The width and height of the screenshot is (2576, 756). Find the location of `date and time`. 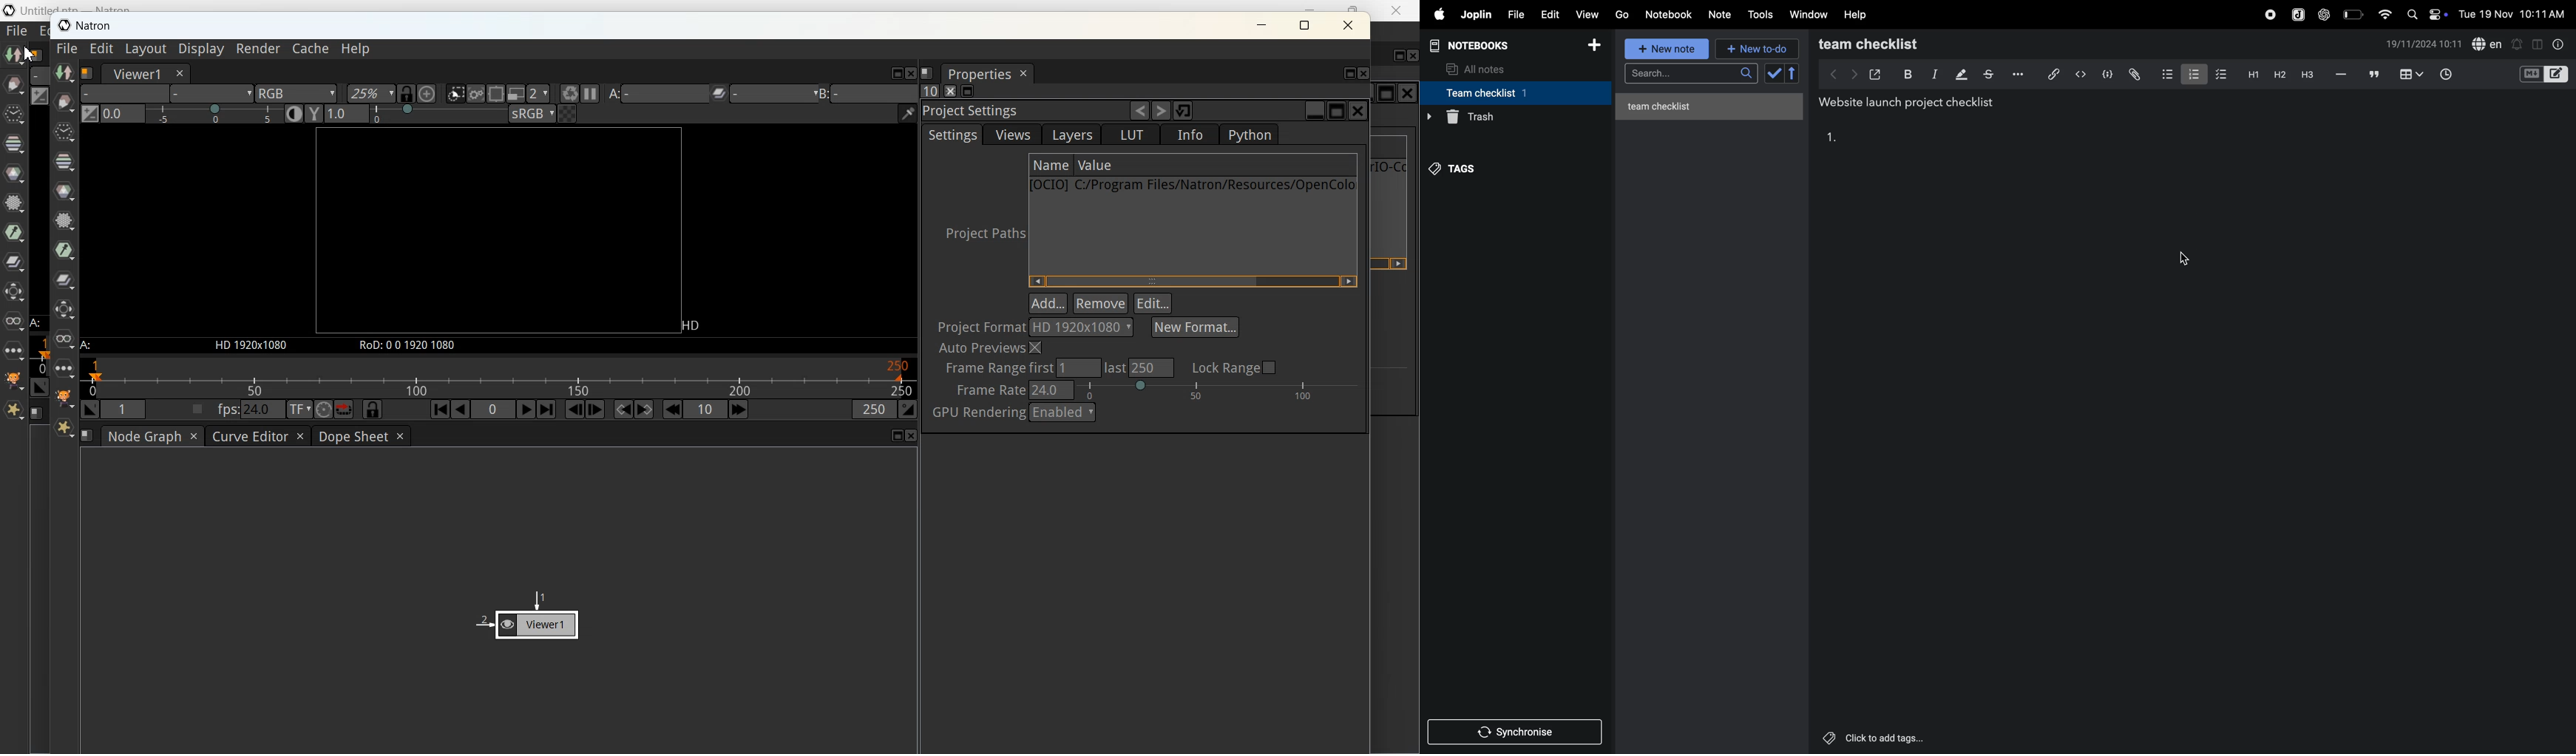

date and time is located at coordinates (2513, 15).